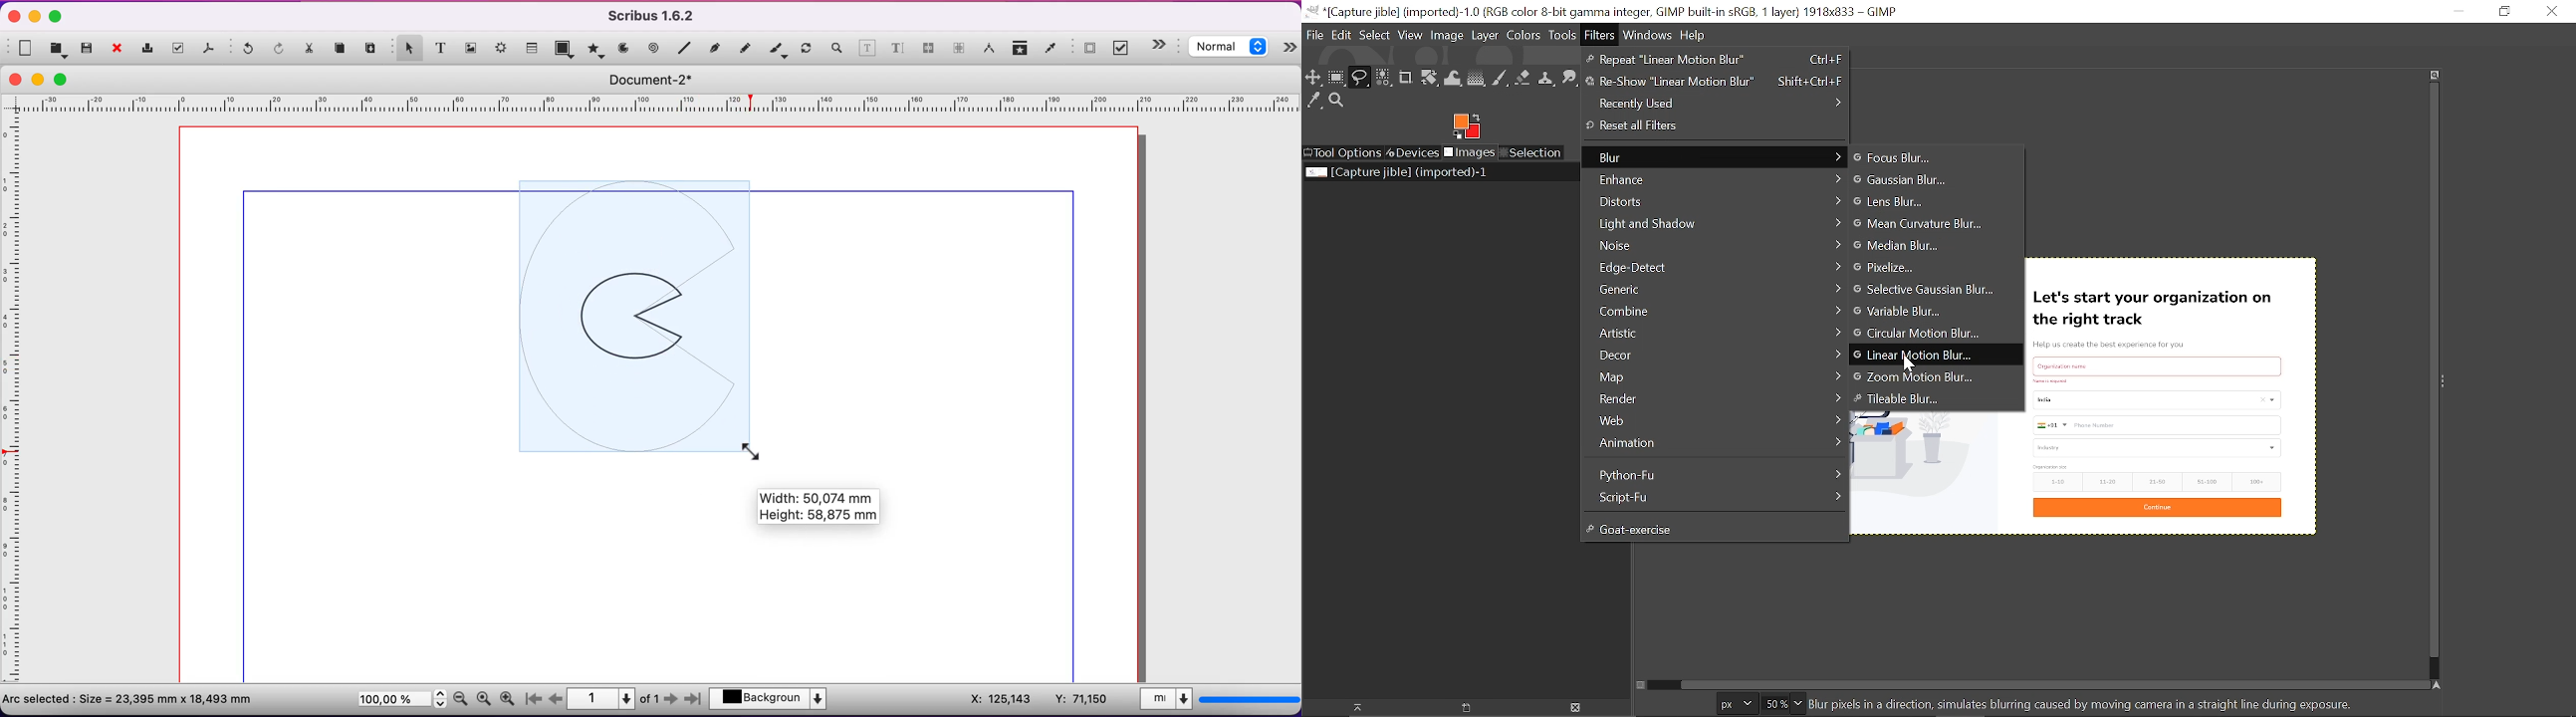 The width and height of the screenshot is (2576, 728). Describe the element at coordinates (657, 80) in the screenshot. I see `title` at that location.